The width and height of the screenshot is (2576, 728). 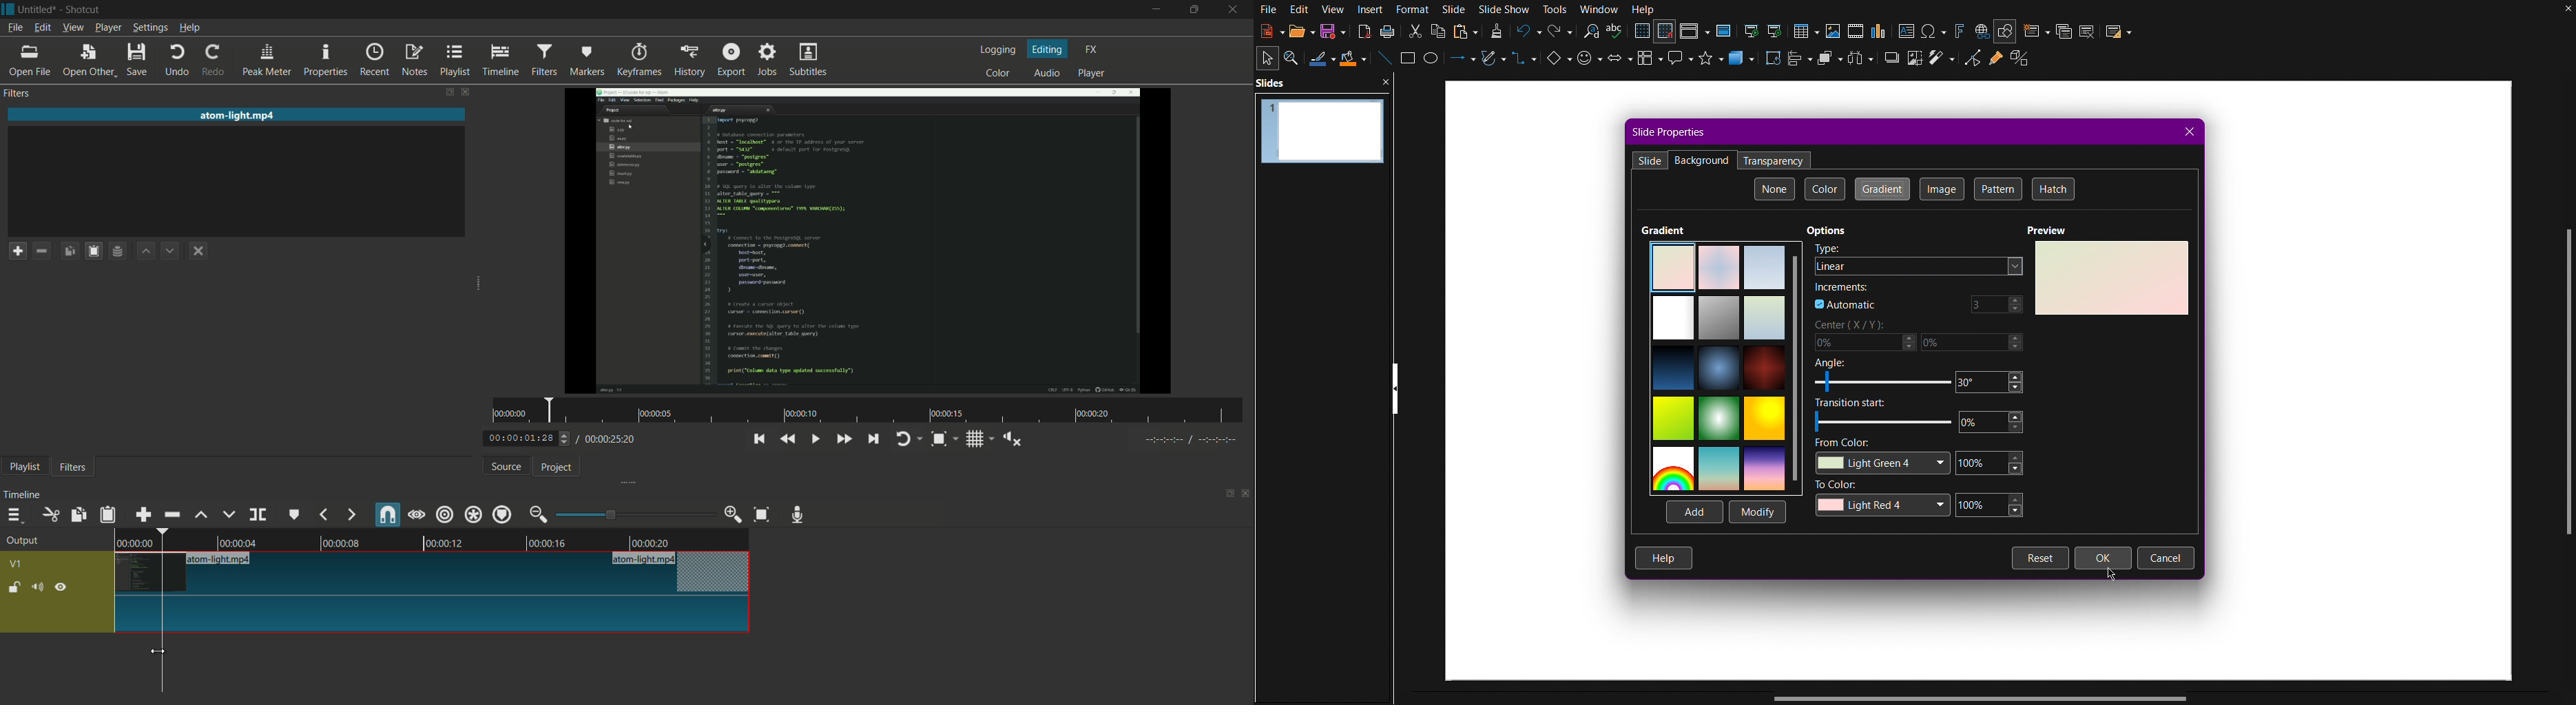 I want to click on New Slide, so click(x=2035, y=30).